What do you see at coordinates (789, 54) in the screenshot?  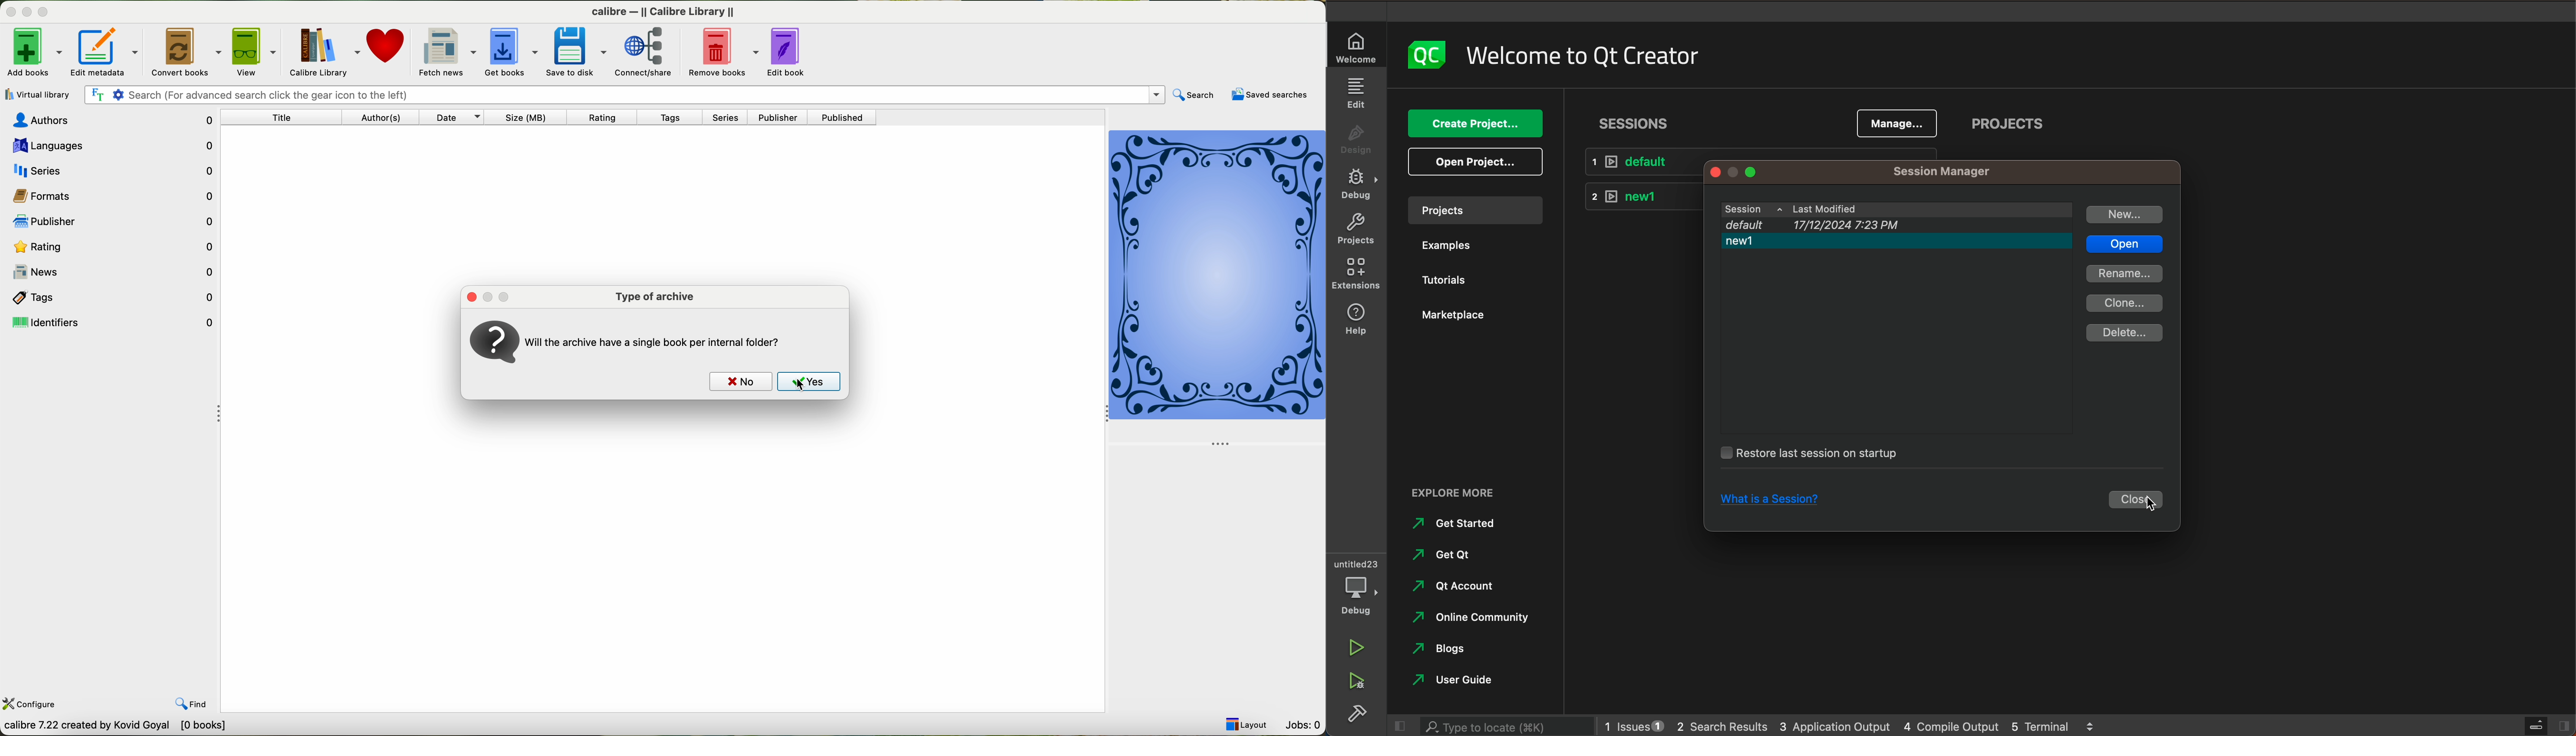 I see `edit book` at bounding box center [789, 54].